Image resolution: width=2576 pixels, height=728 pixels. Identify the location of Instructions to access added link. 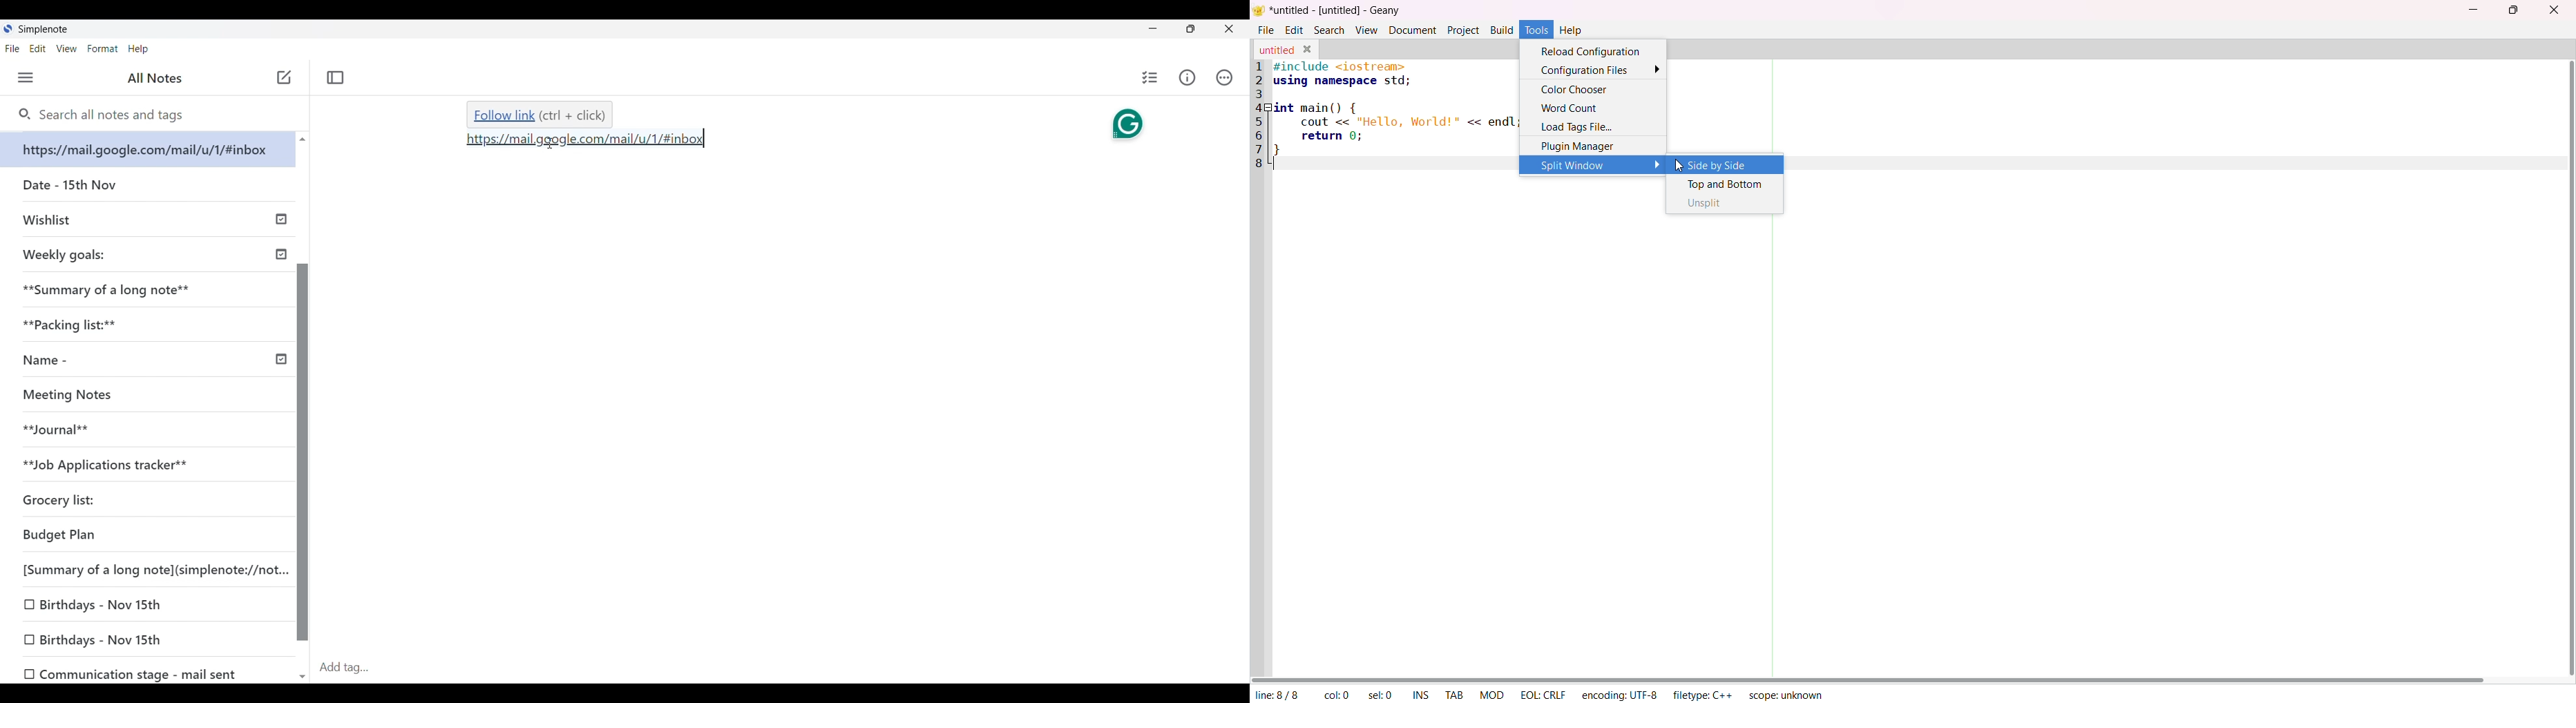
(540, 115).